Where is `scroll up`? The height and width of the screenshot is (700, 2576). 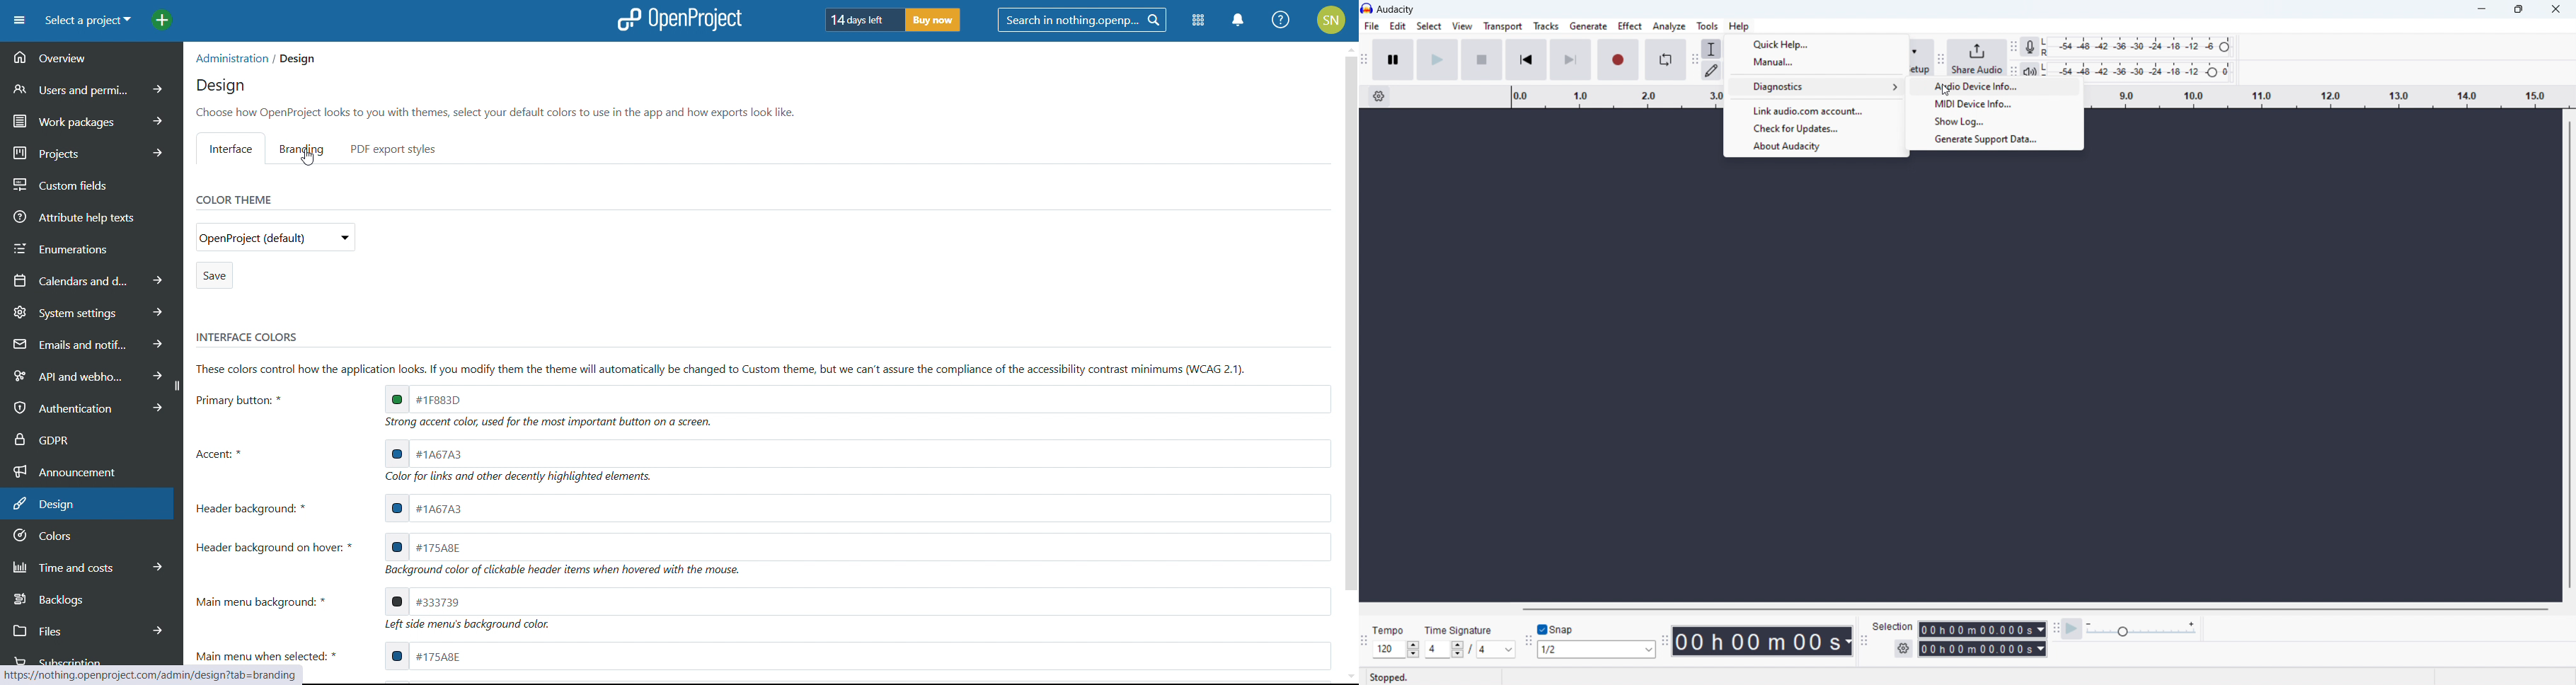 scroll up is located at coordinates (1350, 47).